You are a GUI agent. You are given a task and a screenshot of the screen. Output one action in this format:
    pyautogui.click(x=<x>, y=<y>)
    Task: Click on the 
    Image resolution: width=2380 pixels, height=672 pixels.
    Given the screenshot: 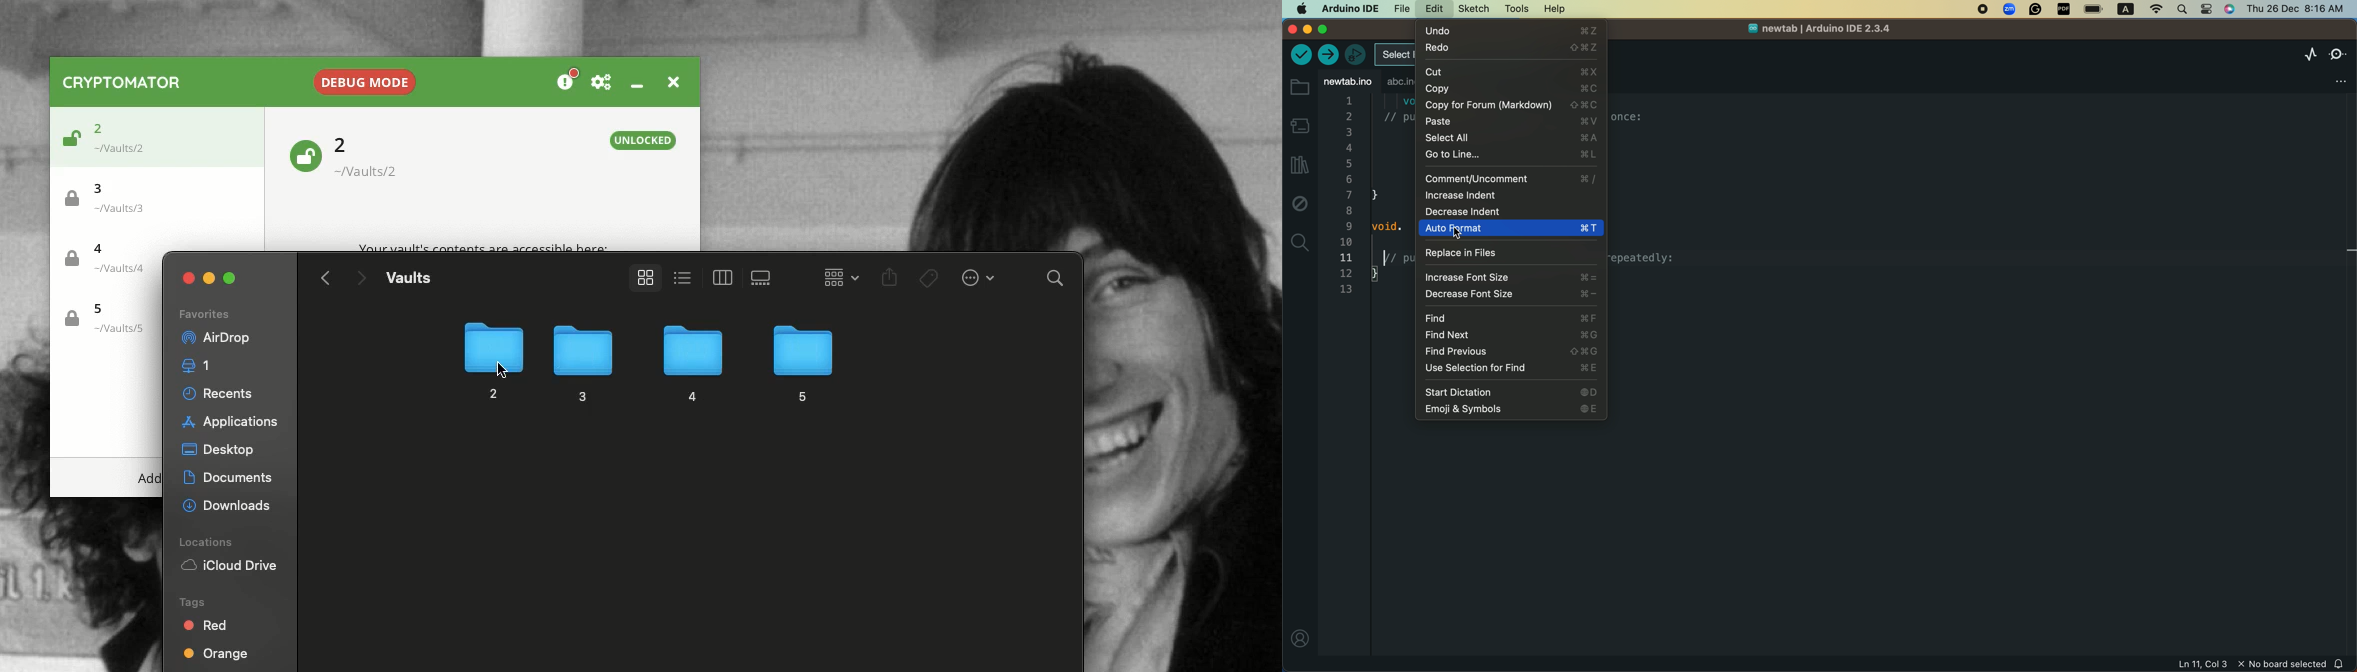 What is the action you would take?
    pyautogui.click(x=489, y=359)
    